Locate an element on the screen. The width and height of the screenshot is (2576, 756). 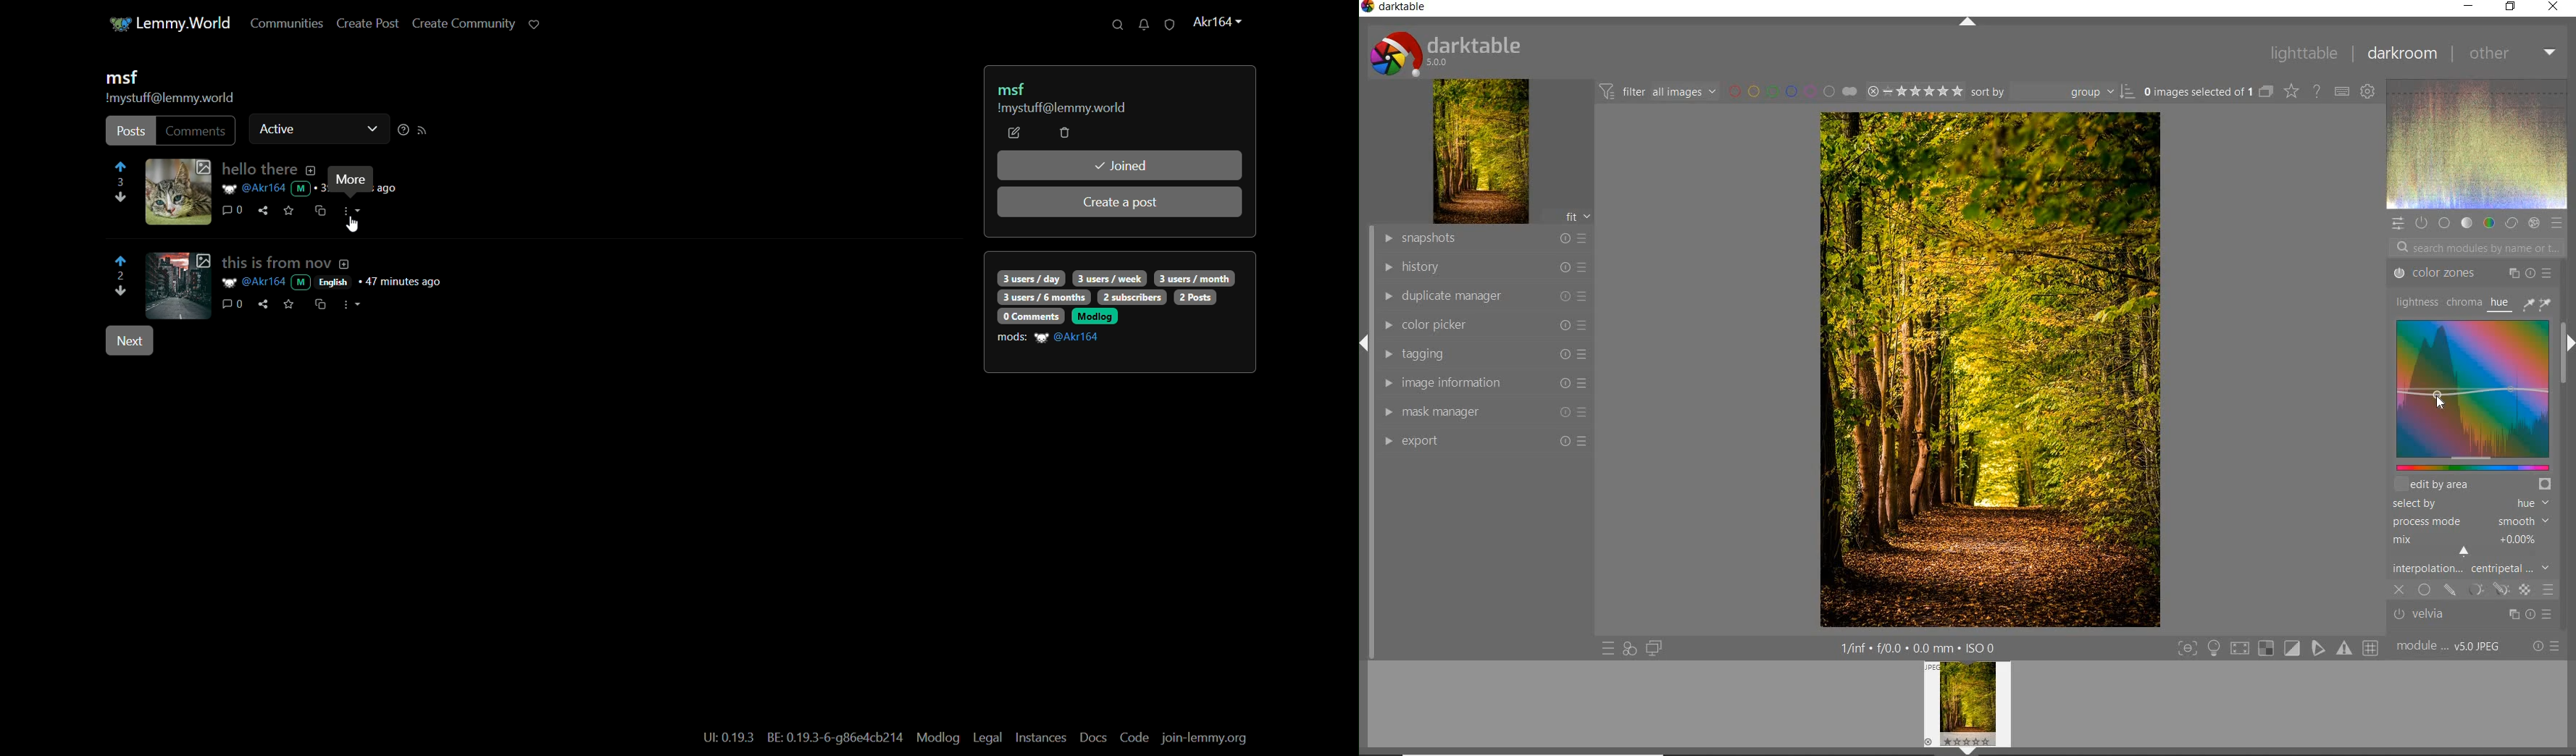
SELECTED IMAGE is located at coordinates (2197, 93).